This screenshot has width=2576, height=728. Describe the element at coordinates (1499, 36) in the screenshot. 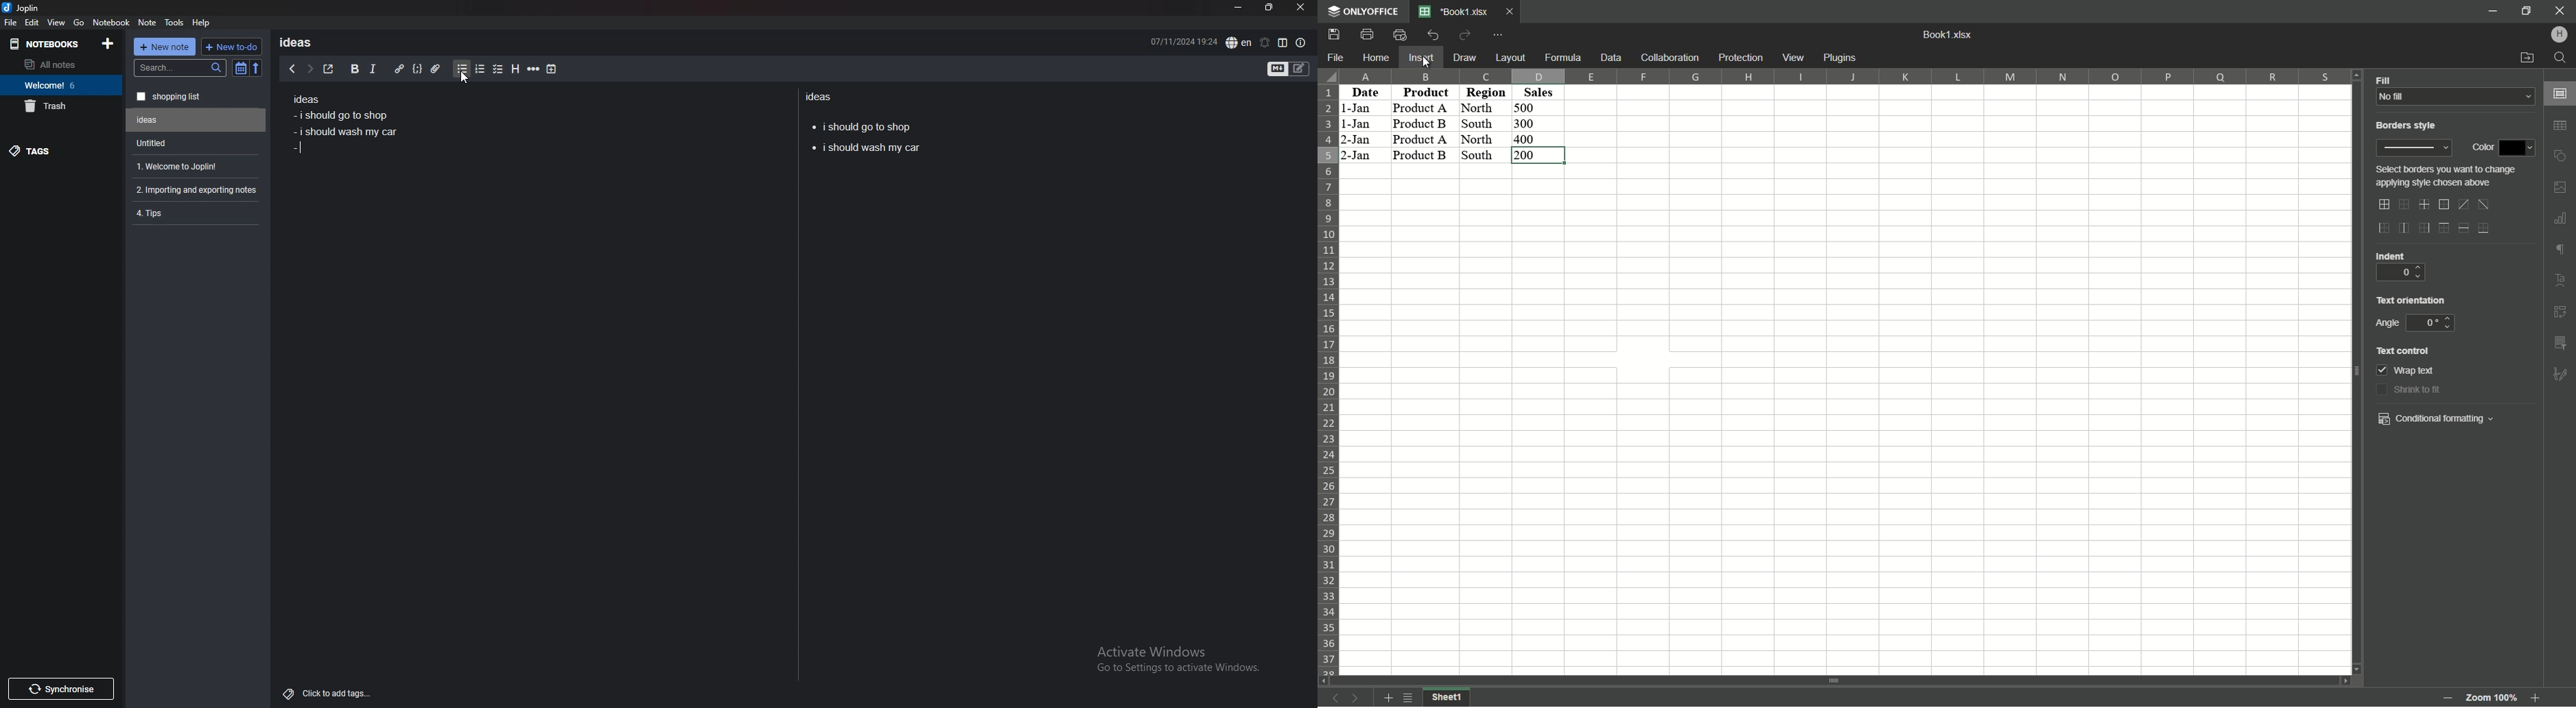

I see `customize quick access toolbar` at that location.